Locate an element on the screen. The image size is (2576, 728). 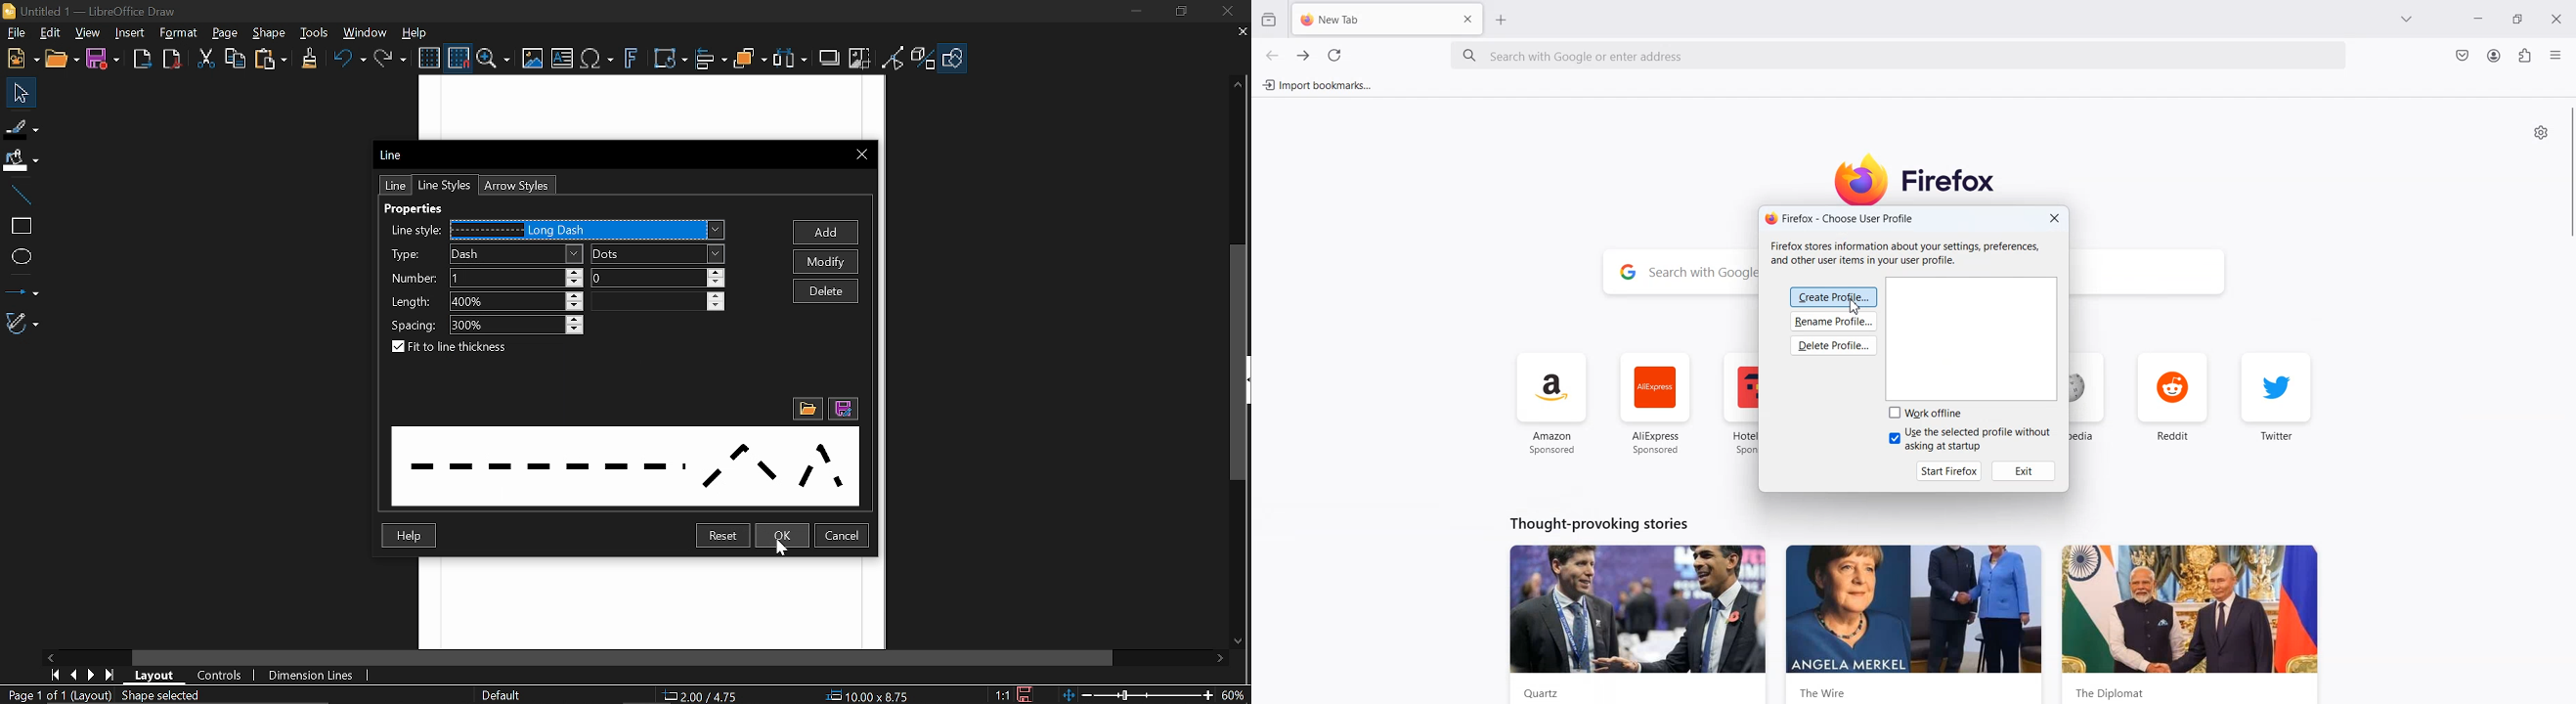
Line is located at coordinates (21, 197).